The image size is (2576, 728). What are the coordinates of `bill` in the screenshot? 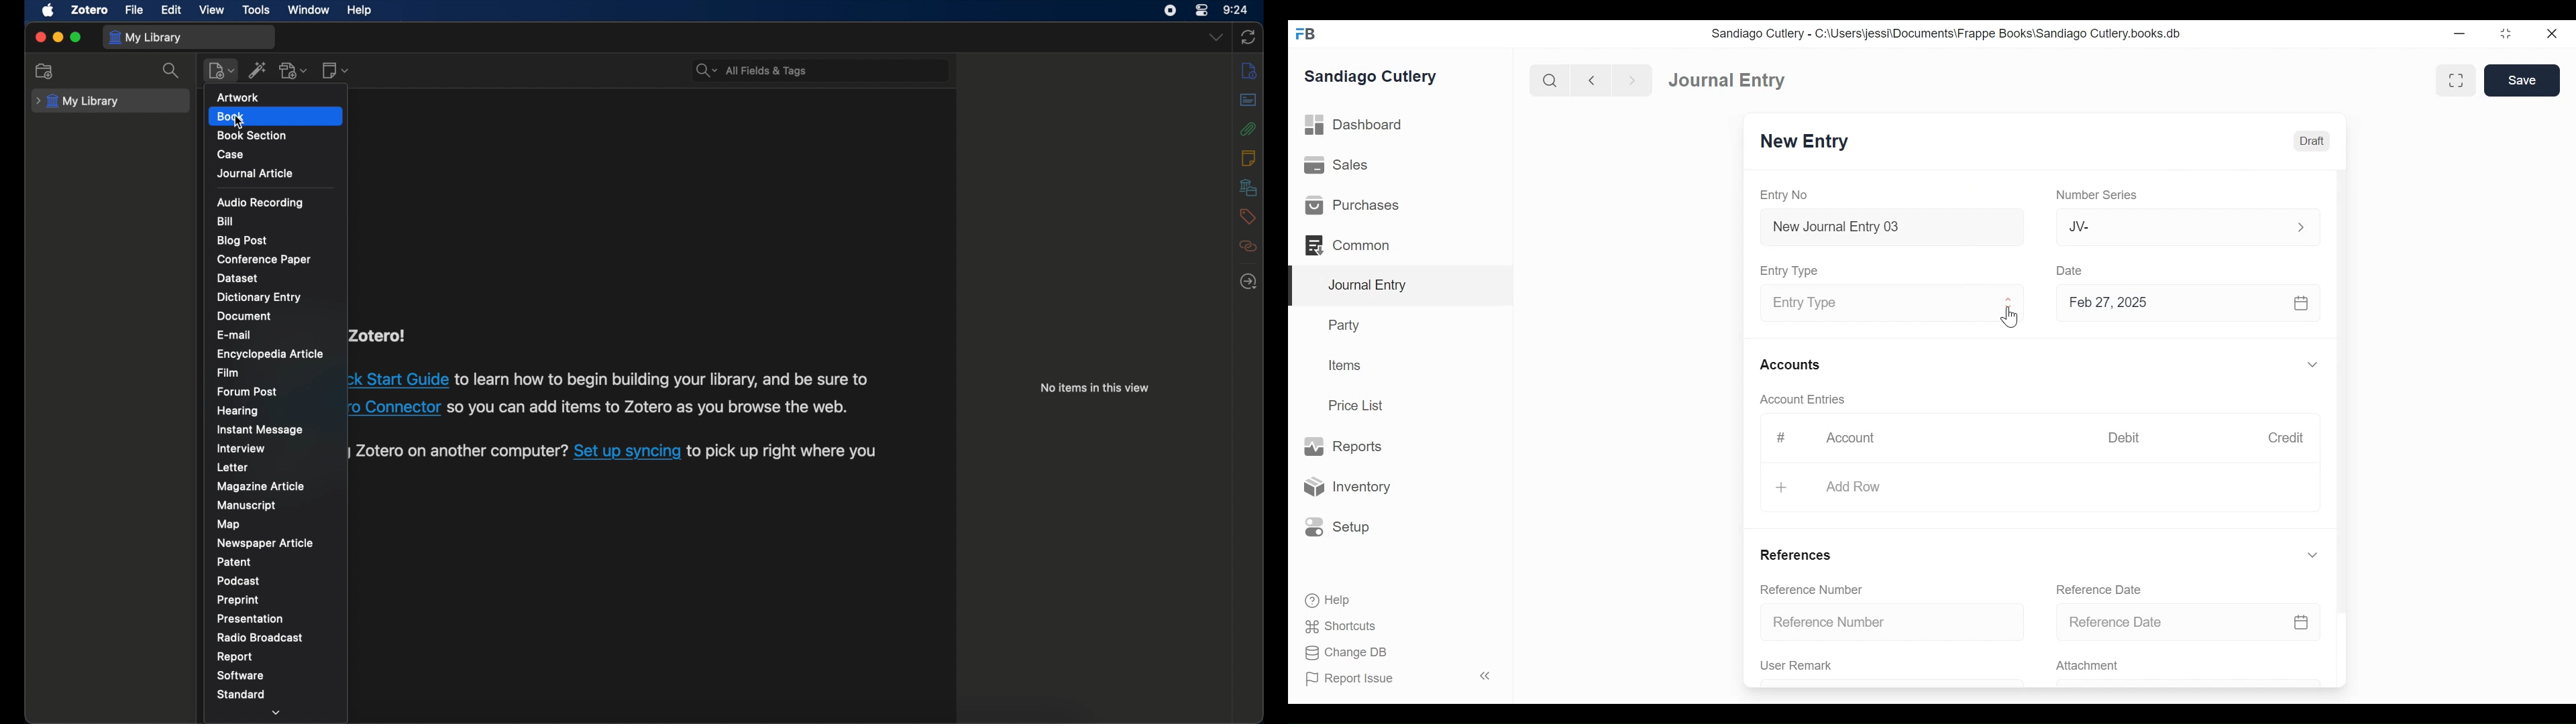 It's located at (225, 221).